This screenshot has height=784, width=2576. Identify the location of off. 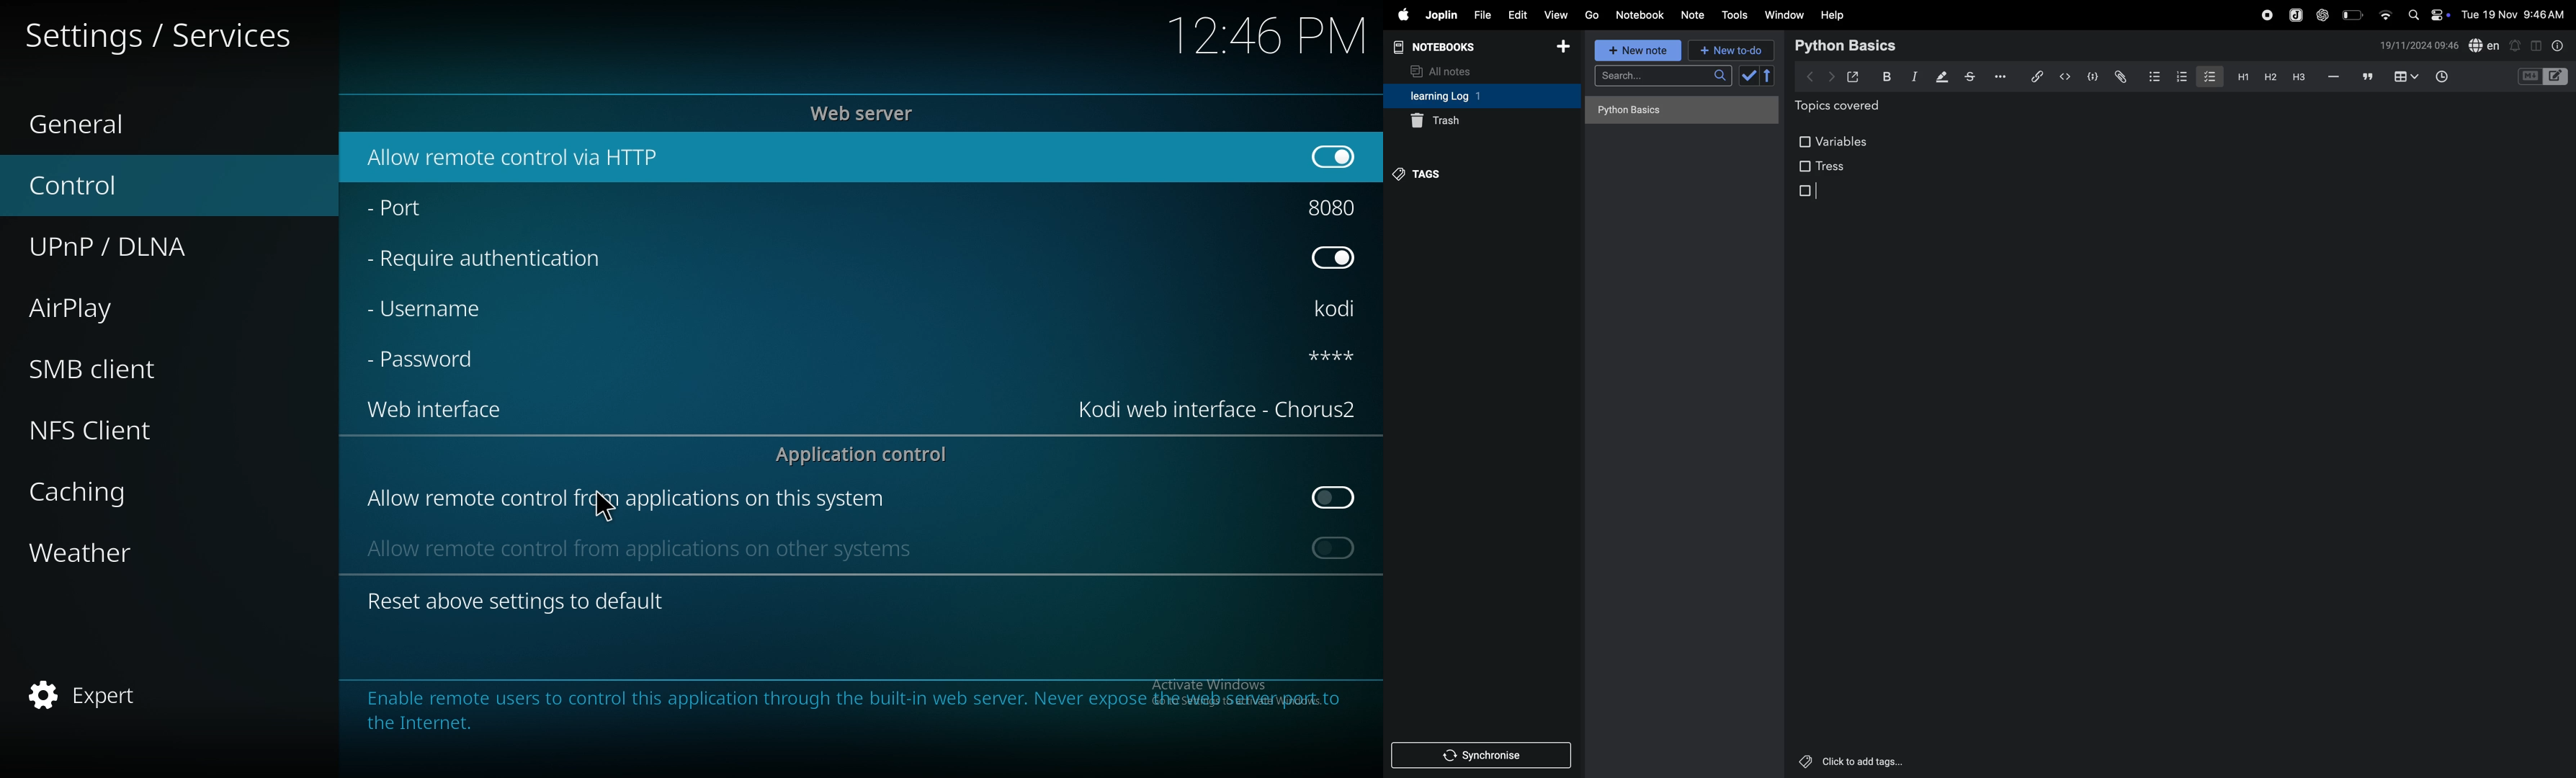
(1333, 256).